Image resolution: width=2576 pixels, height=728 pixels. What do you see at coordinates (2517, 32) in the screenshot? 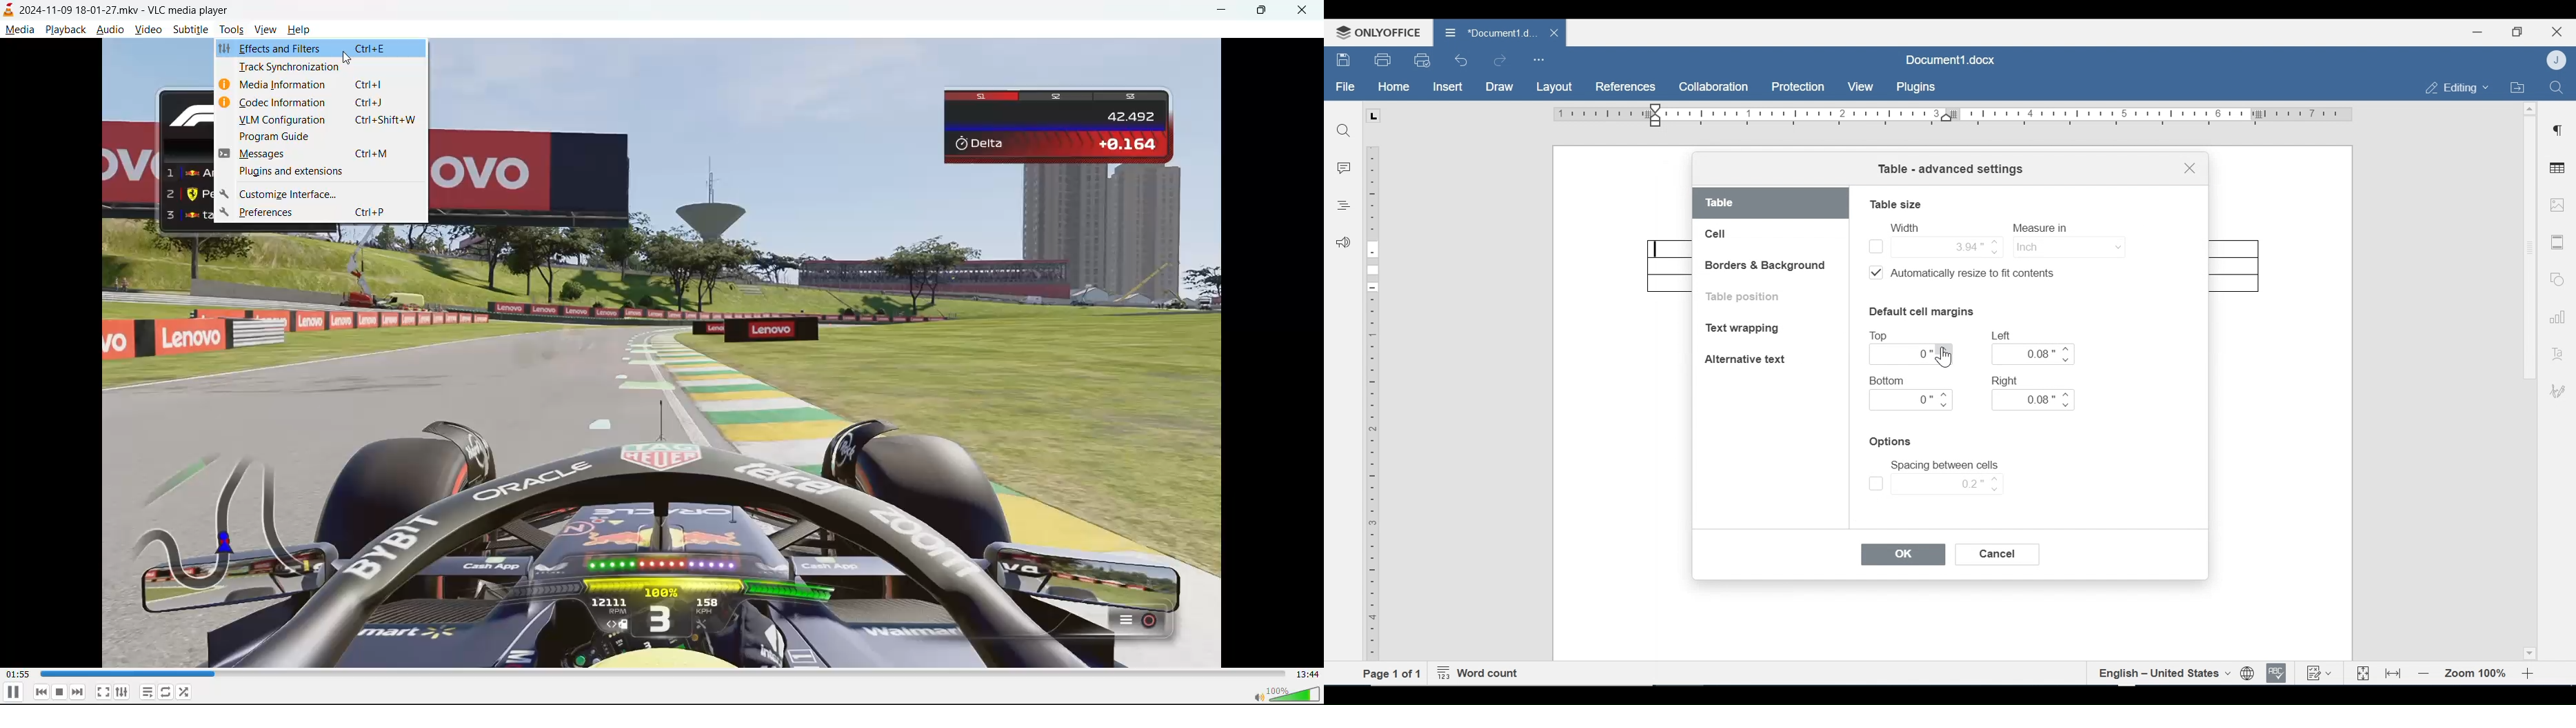
I see `Restore` at bounding box center [2517, 32].